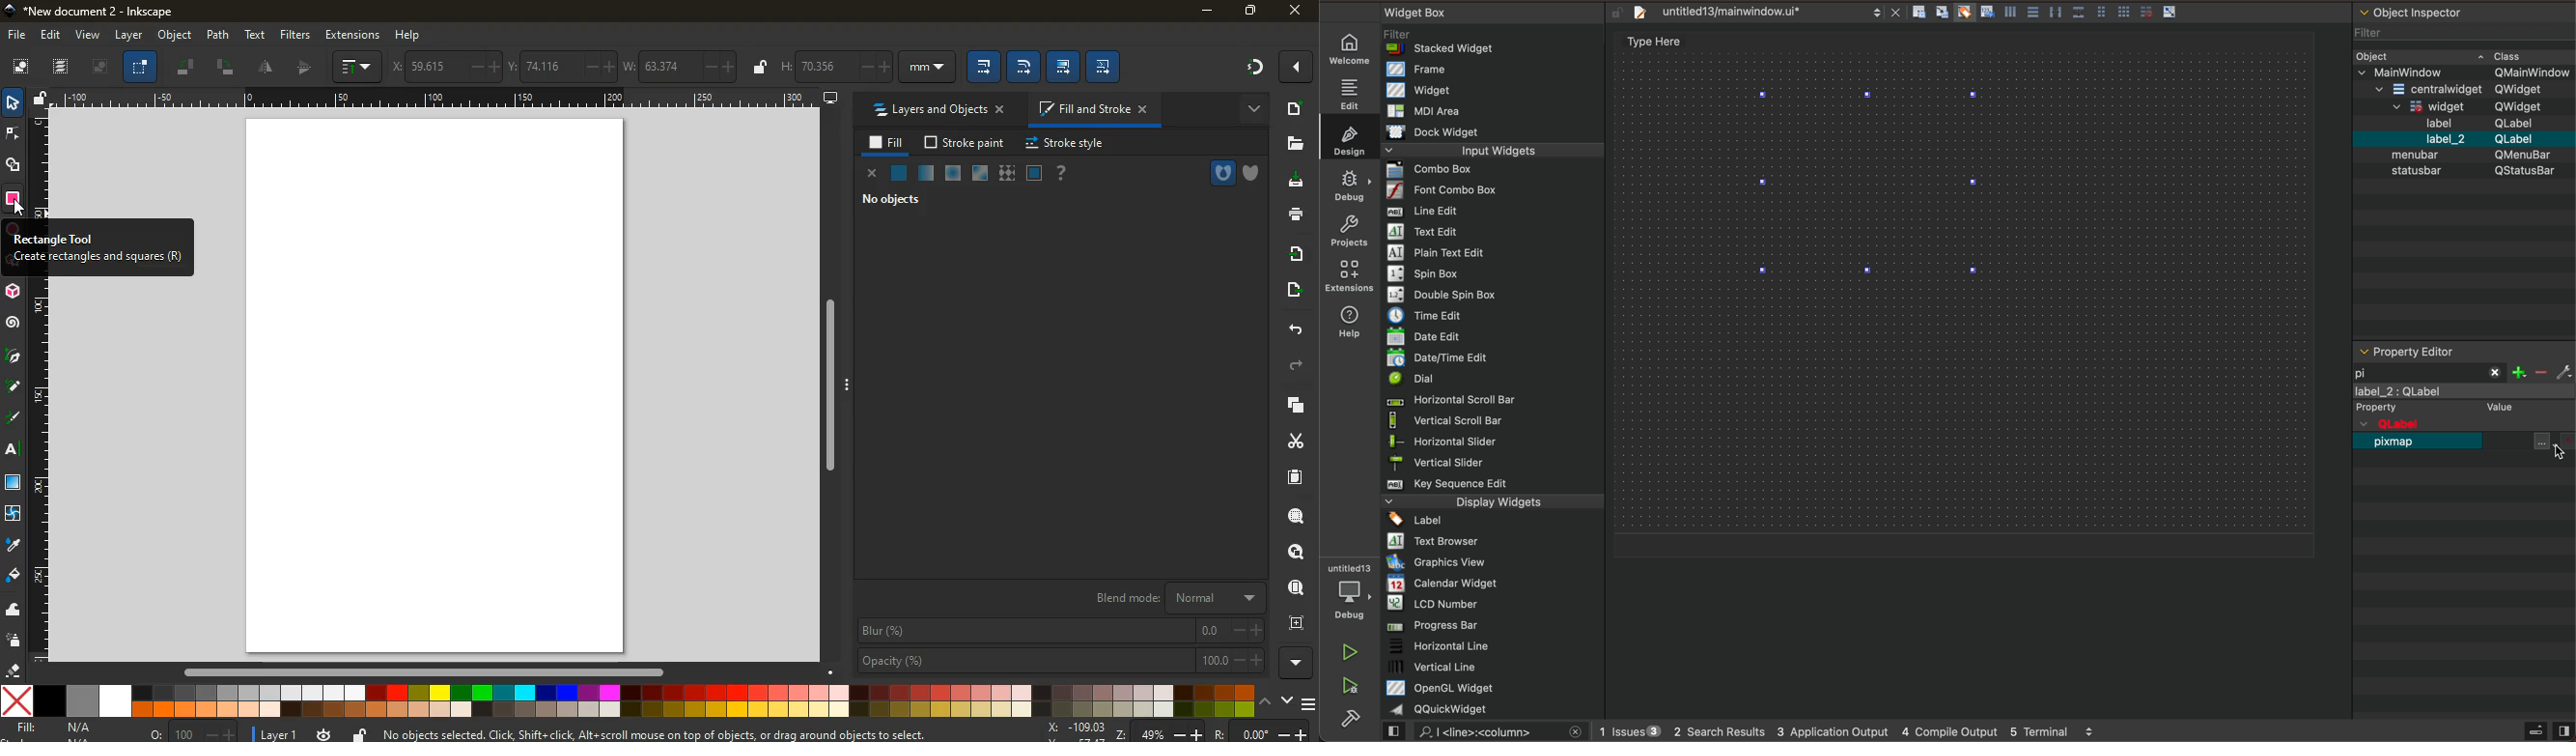 The width and height of the screenshot is (2576, 756). Describe the element at coordinates (1061, 173) in the screenshot. I see `help` at that location.